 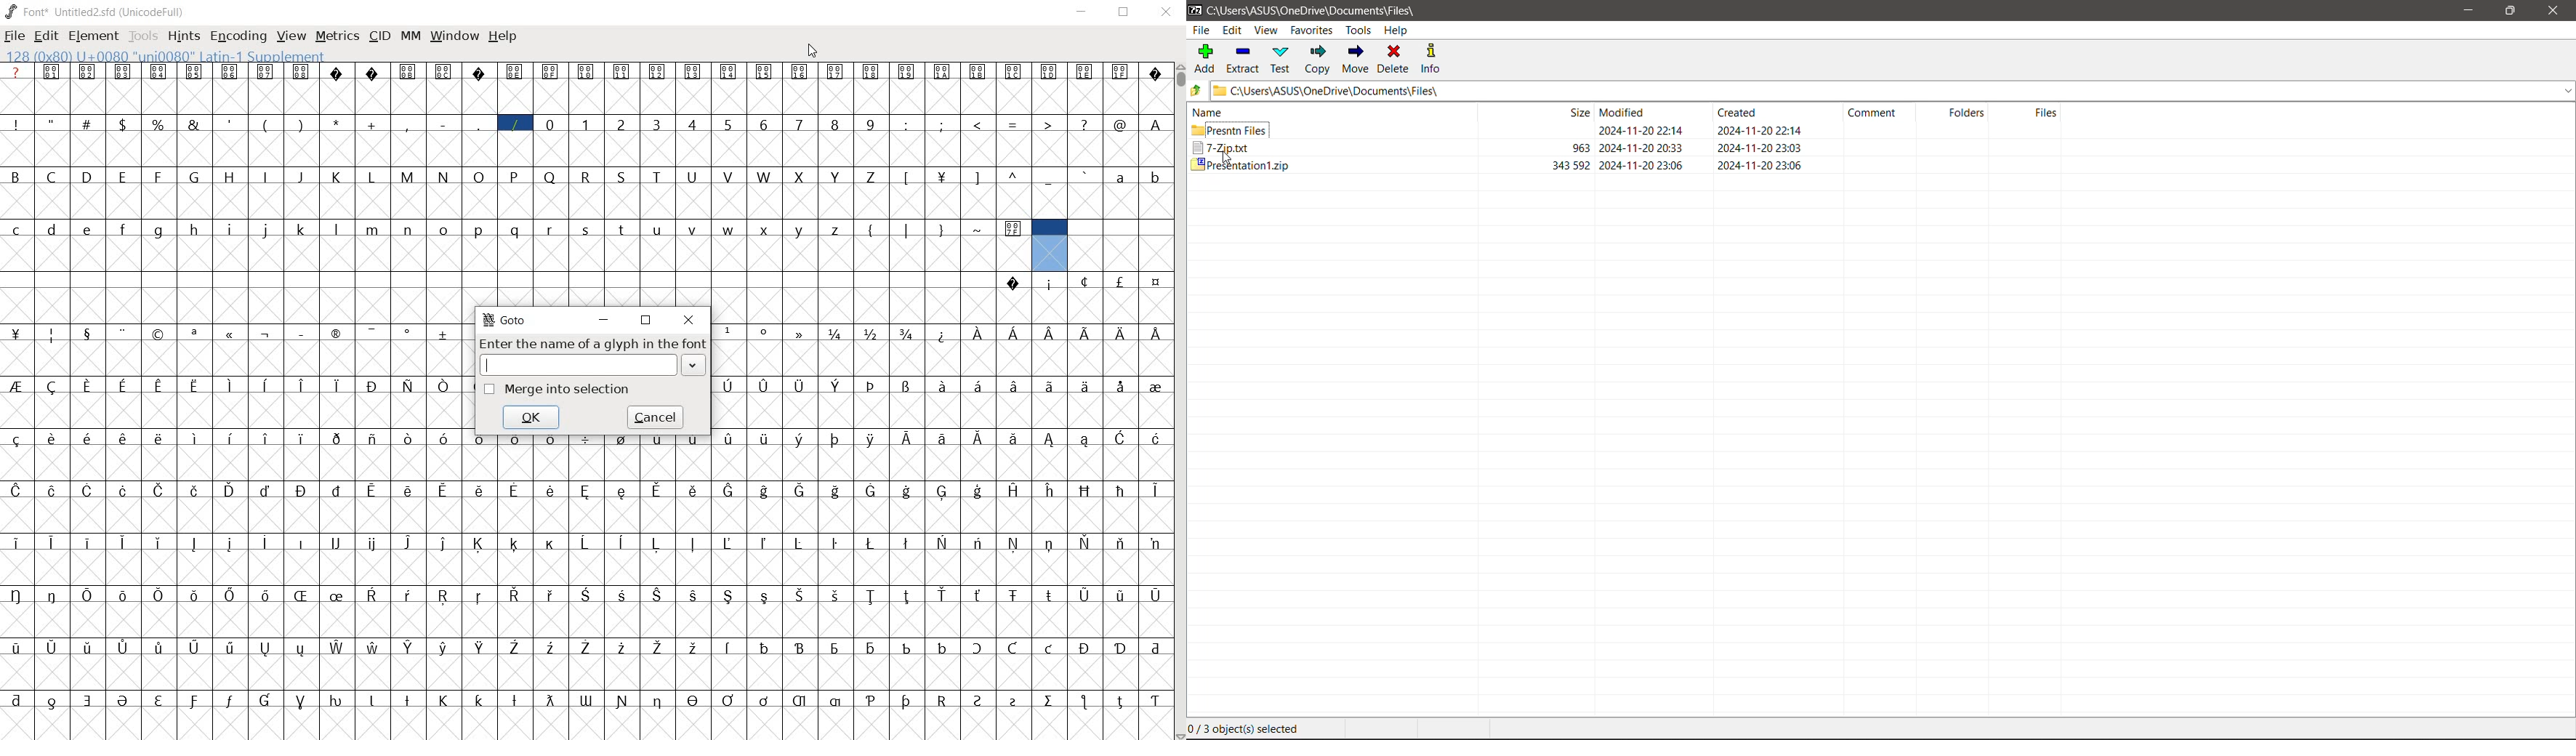 What do you see at coordinates (480, 595) in the screenshot?
I see `Symbol` at bounding box center [480, 595].